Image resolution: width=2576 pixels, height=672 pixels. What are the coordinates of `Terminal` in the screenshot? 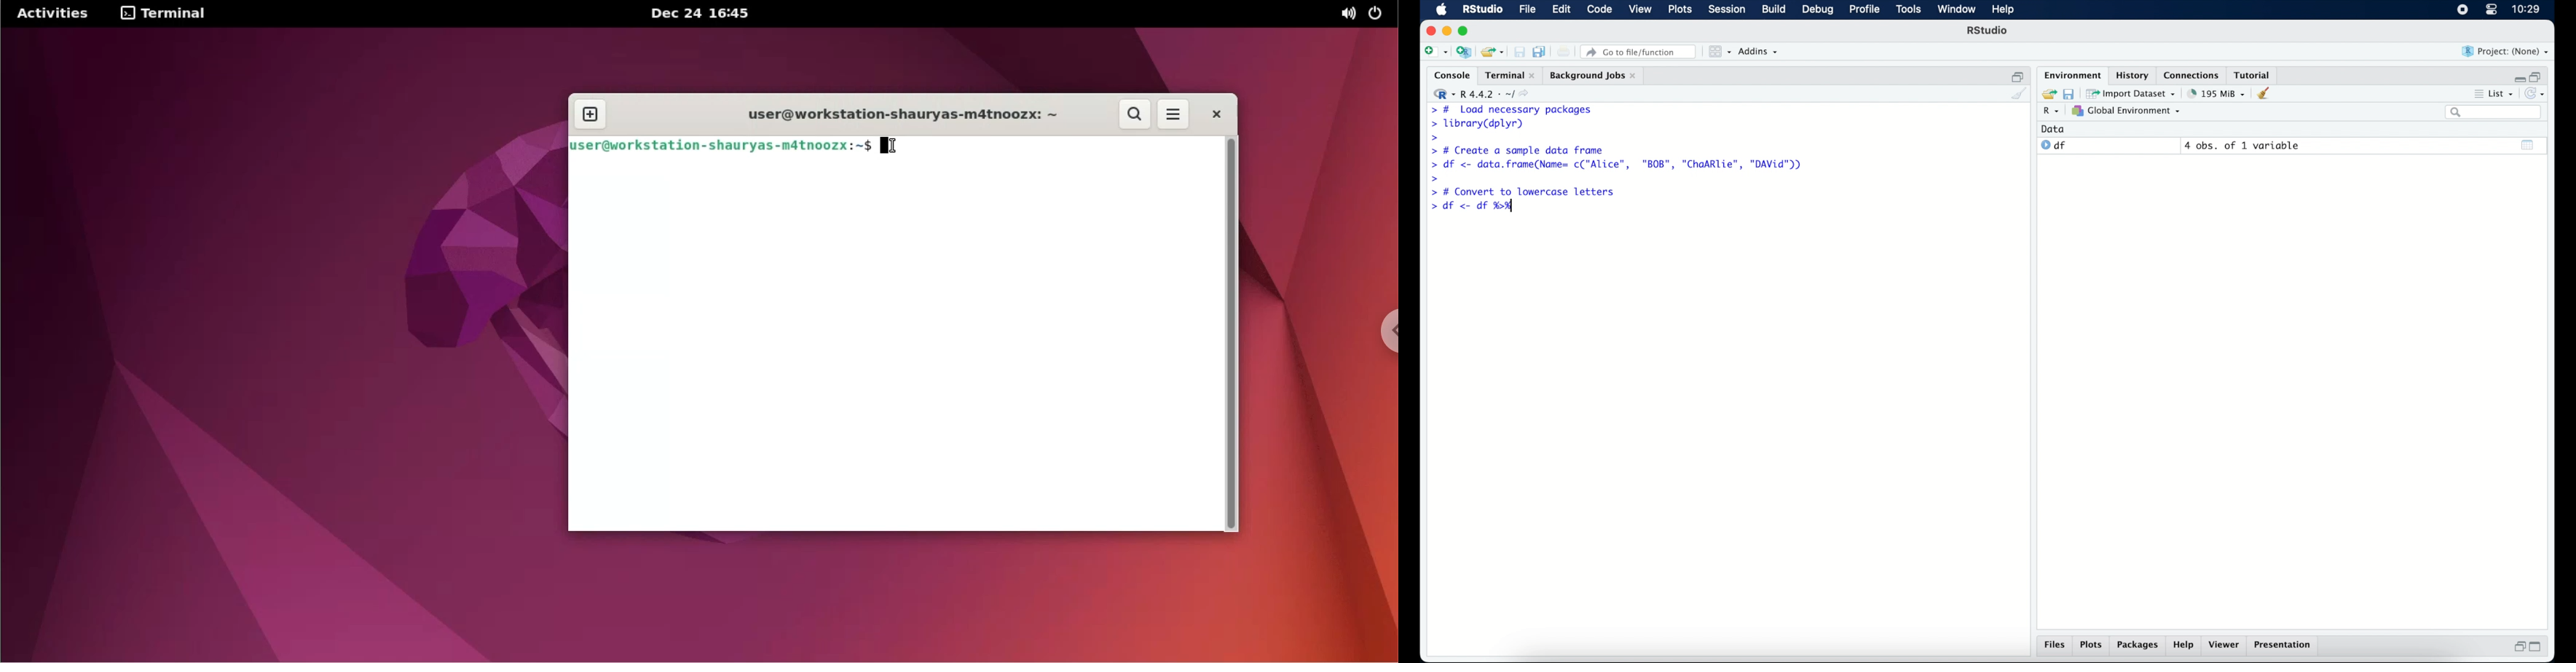 It's located at (1506, 75).